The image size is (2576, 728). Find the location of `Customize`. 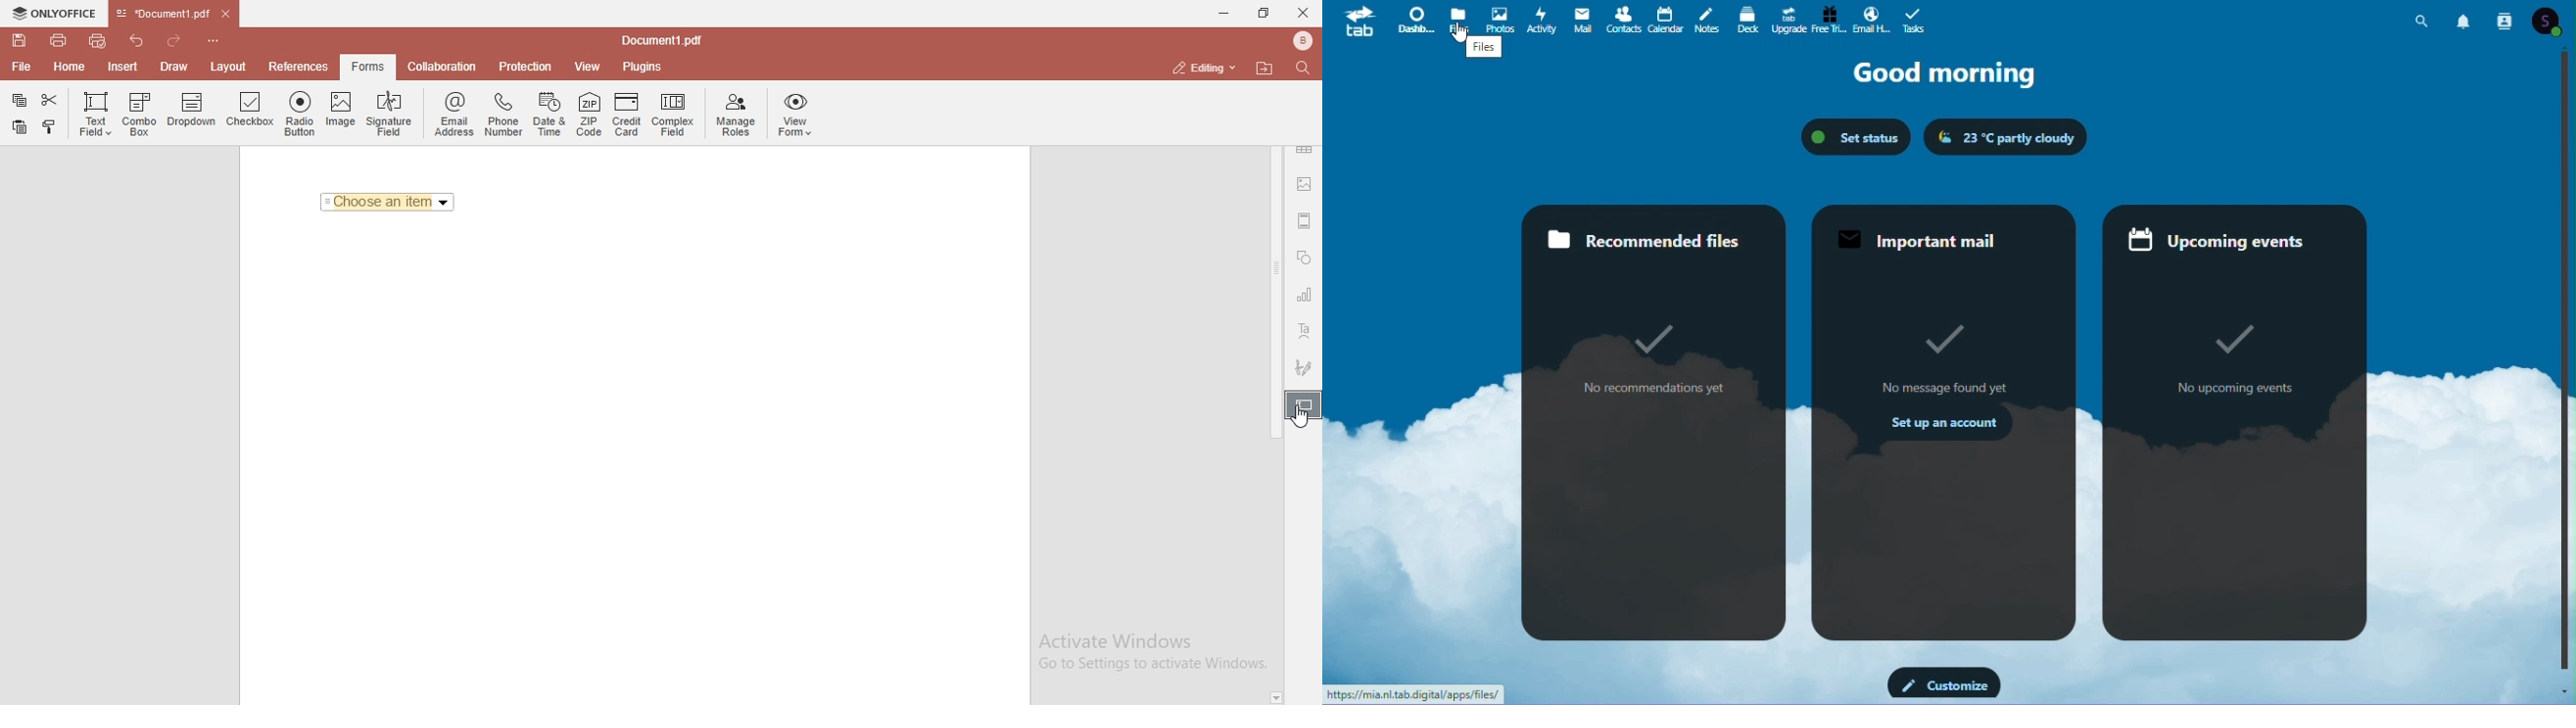

Customize is located at coordinates (1944, 682).